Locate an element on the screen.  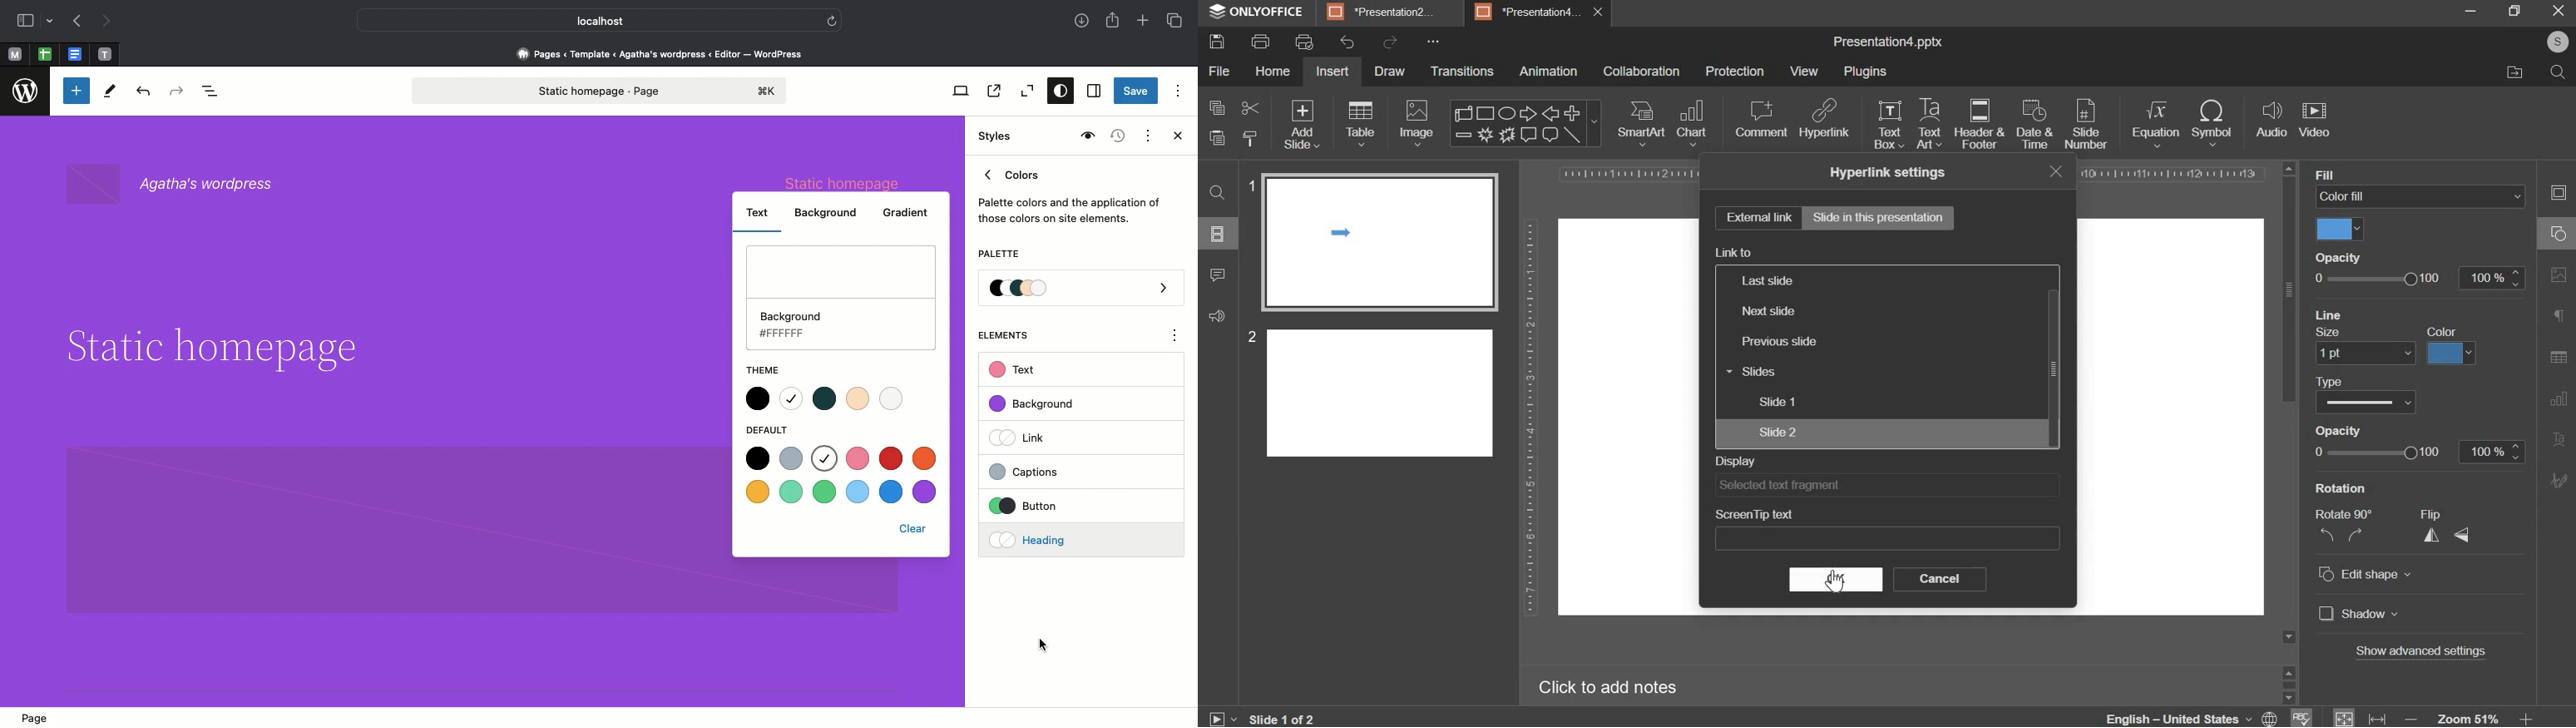
Headings is located at coordinates (1052, 538).